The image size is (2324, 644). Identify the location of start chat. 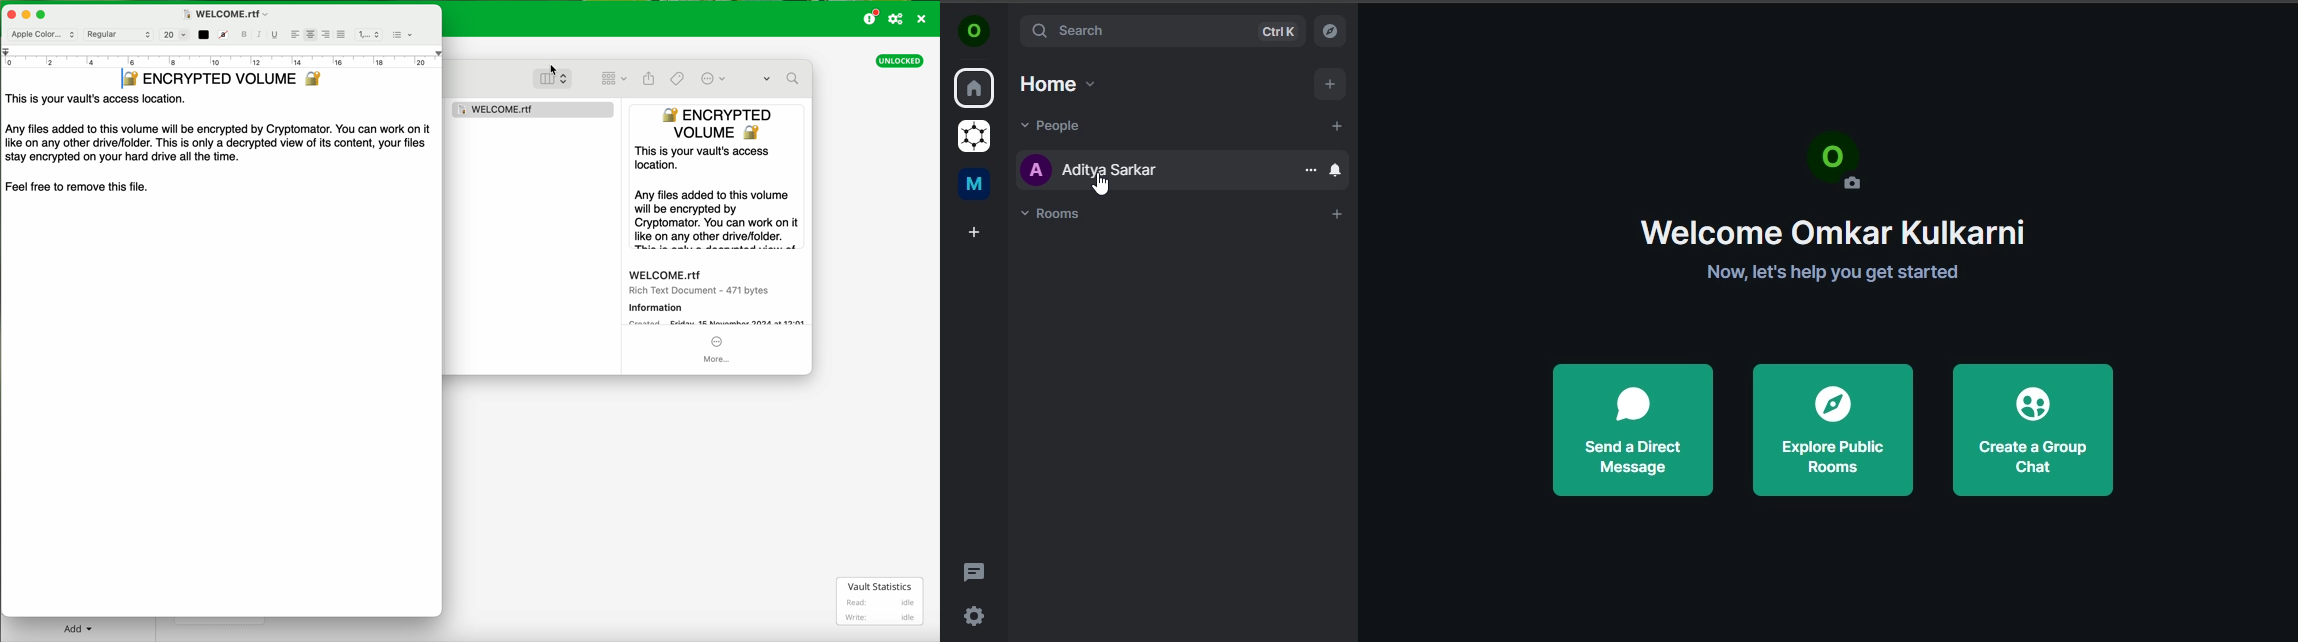
(1337, 125).